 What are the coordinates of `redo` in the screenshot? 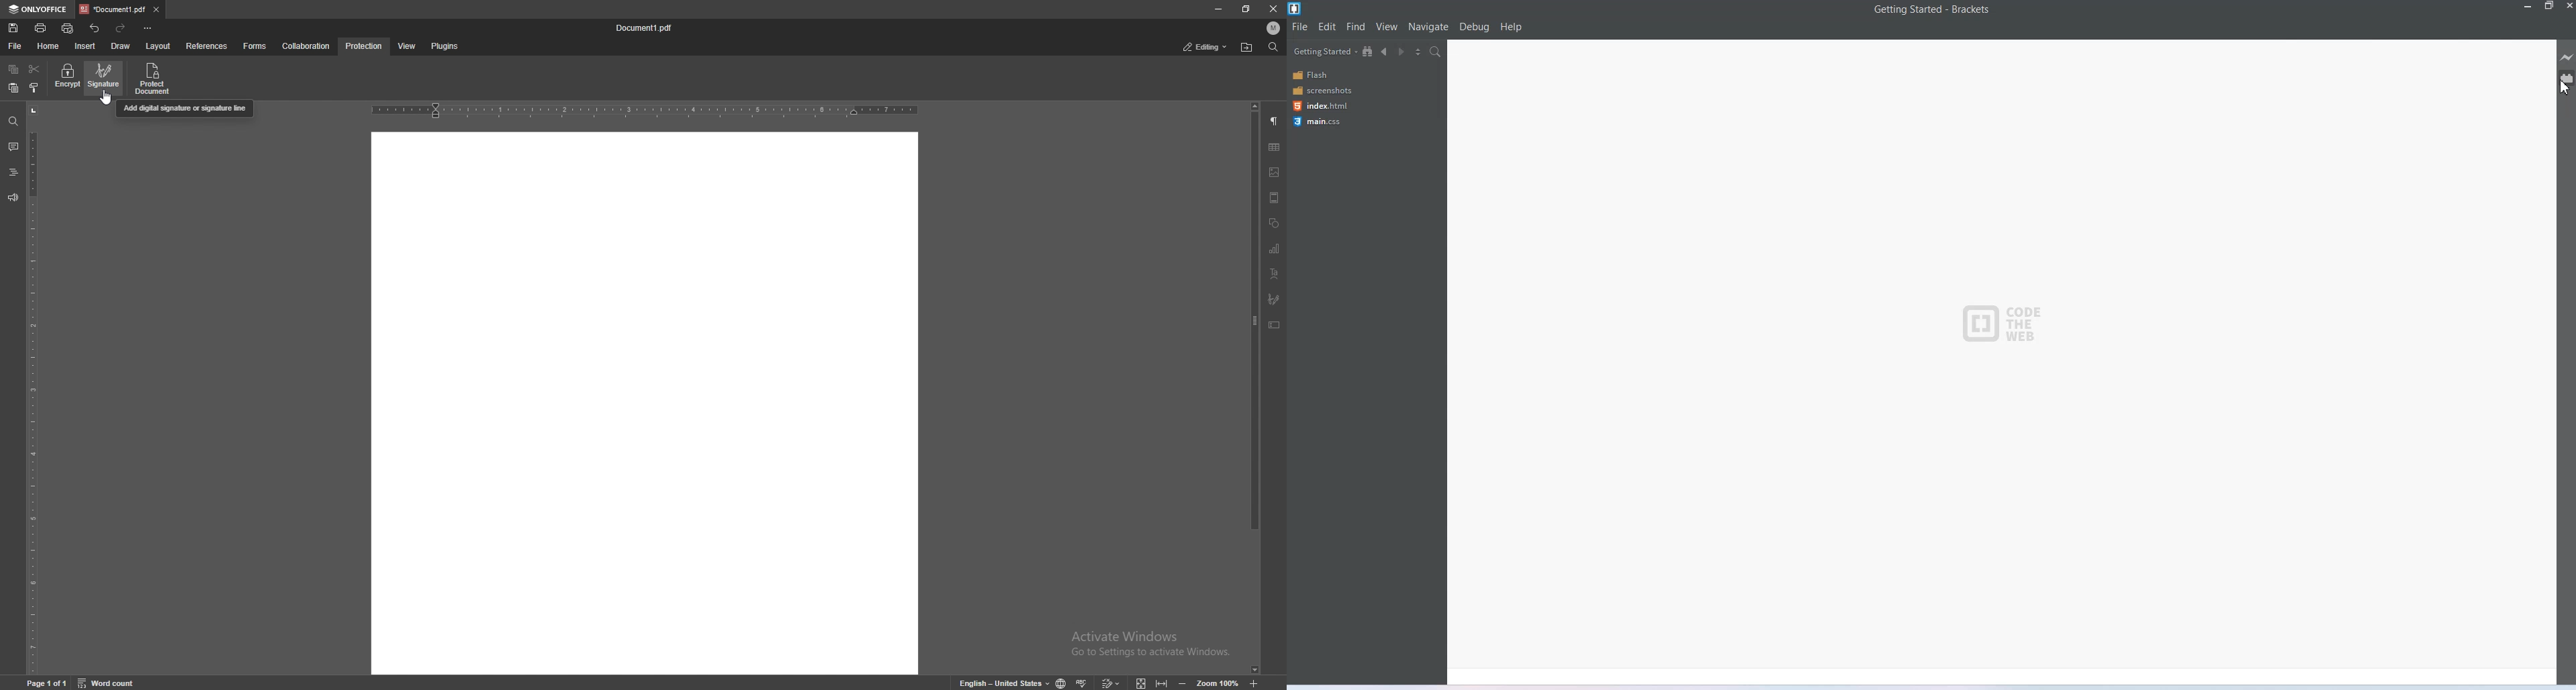 It's located at (121, 28).